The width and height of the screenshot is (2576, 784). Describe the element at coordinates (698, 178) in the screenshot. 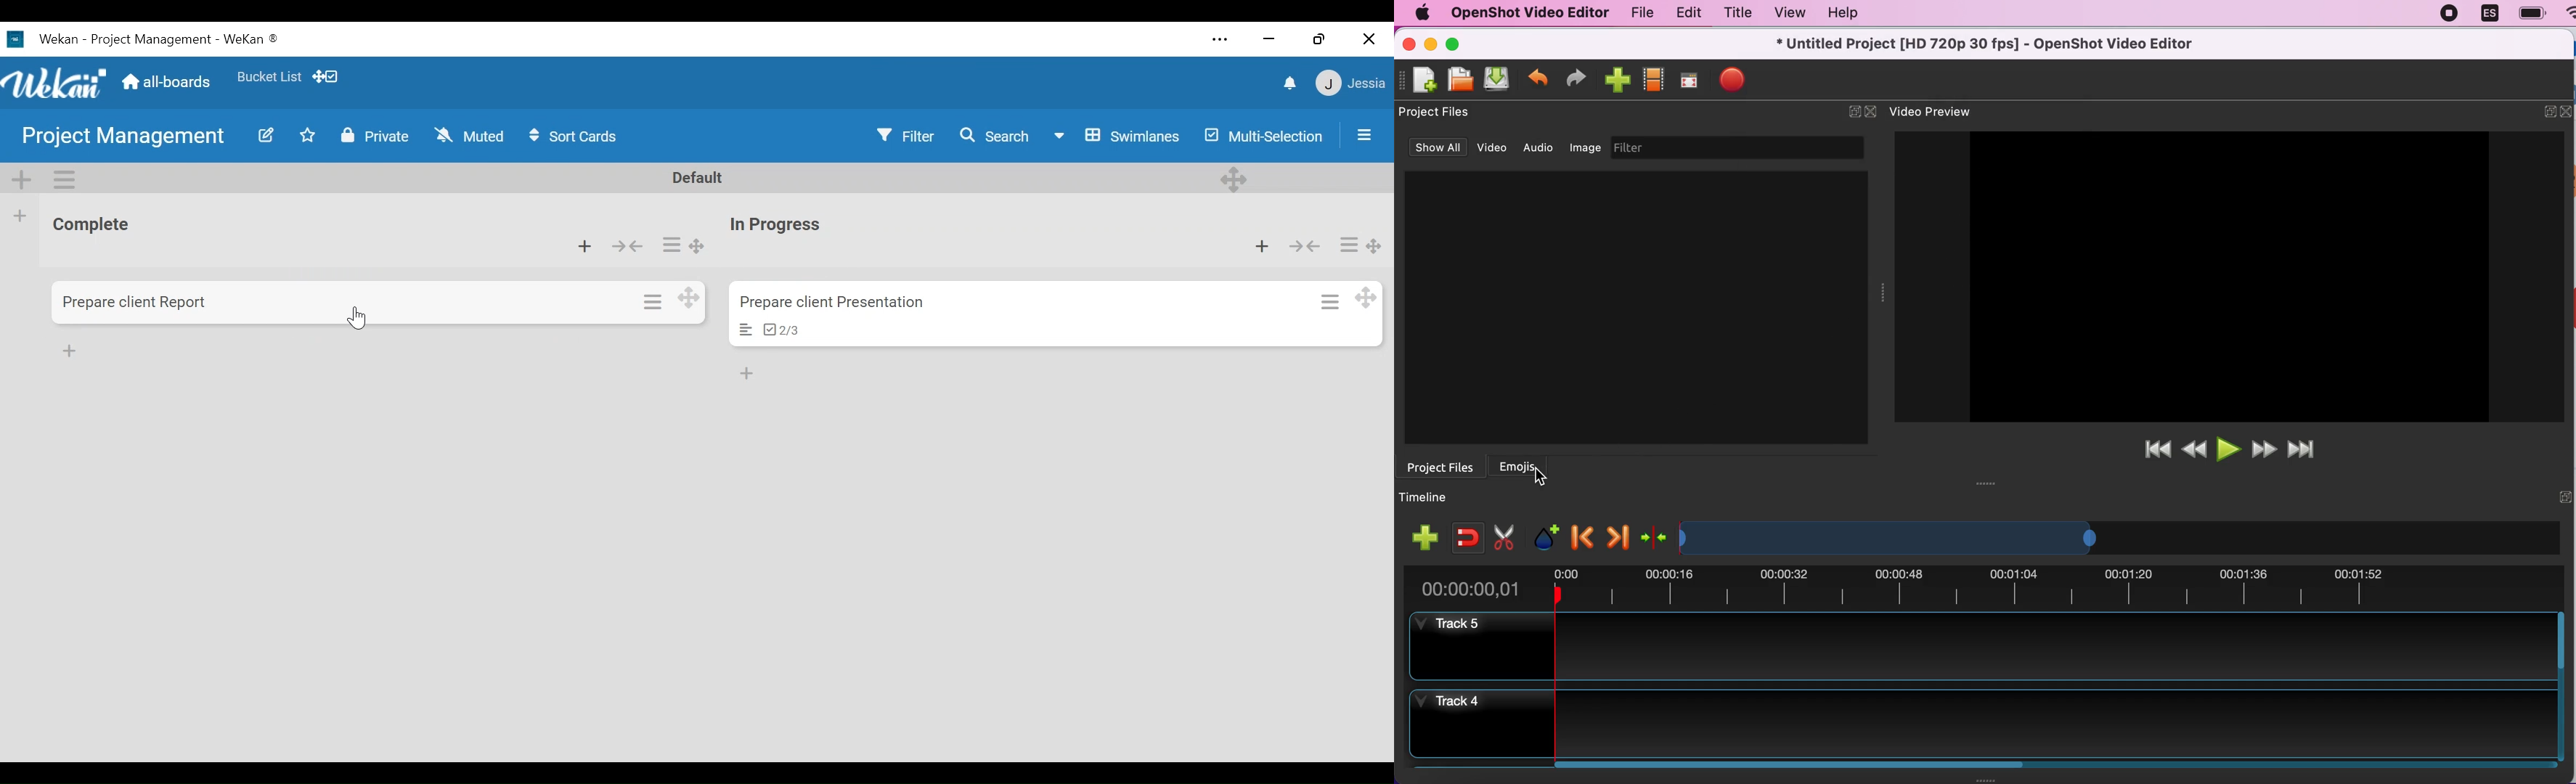

I see `Default` at that location.